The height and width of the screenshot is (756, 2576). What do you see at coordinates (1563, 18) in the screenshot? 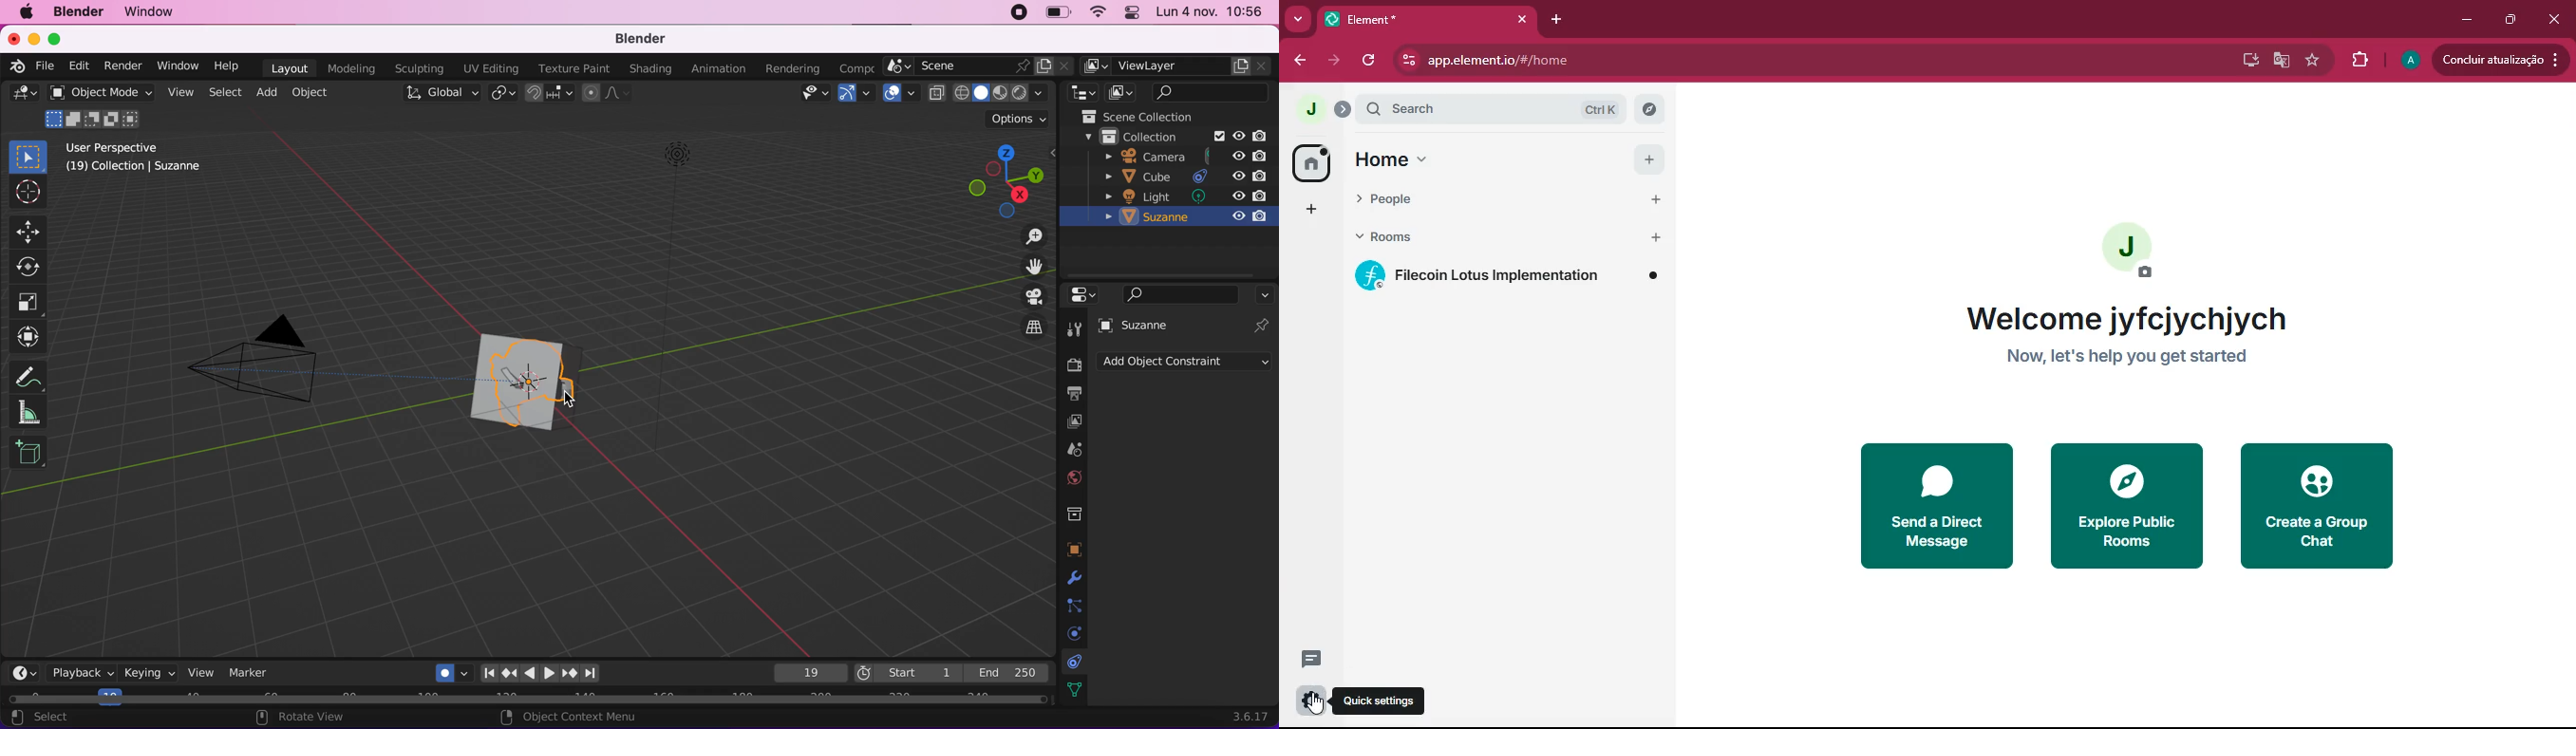
I see `add tab` at bounding box center [1563, 18].